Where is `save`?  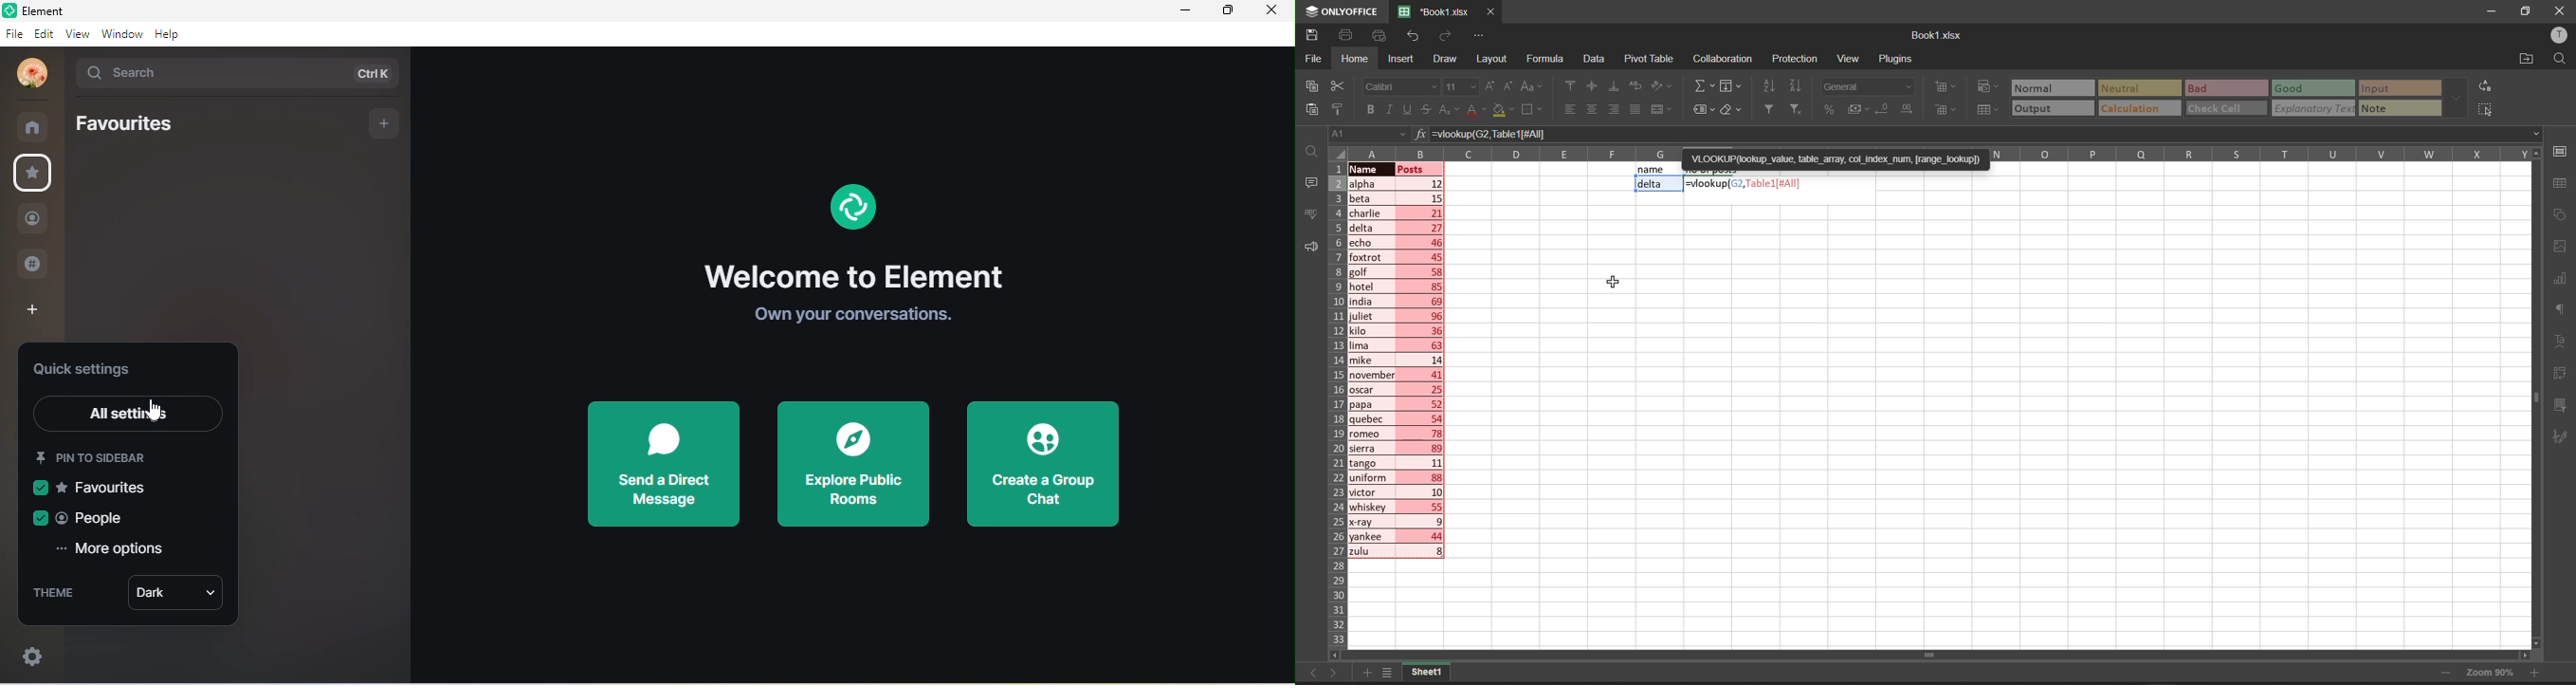
save is located at coordinates (1311, 35).